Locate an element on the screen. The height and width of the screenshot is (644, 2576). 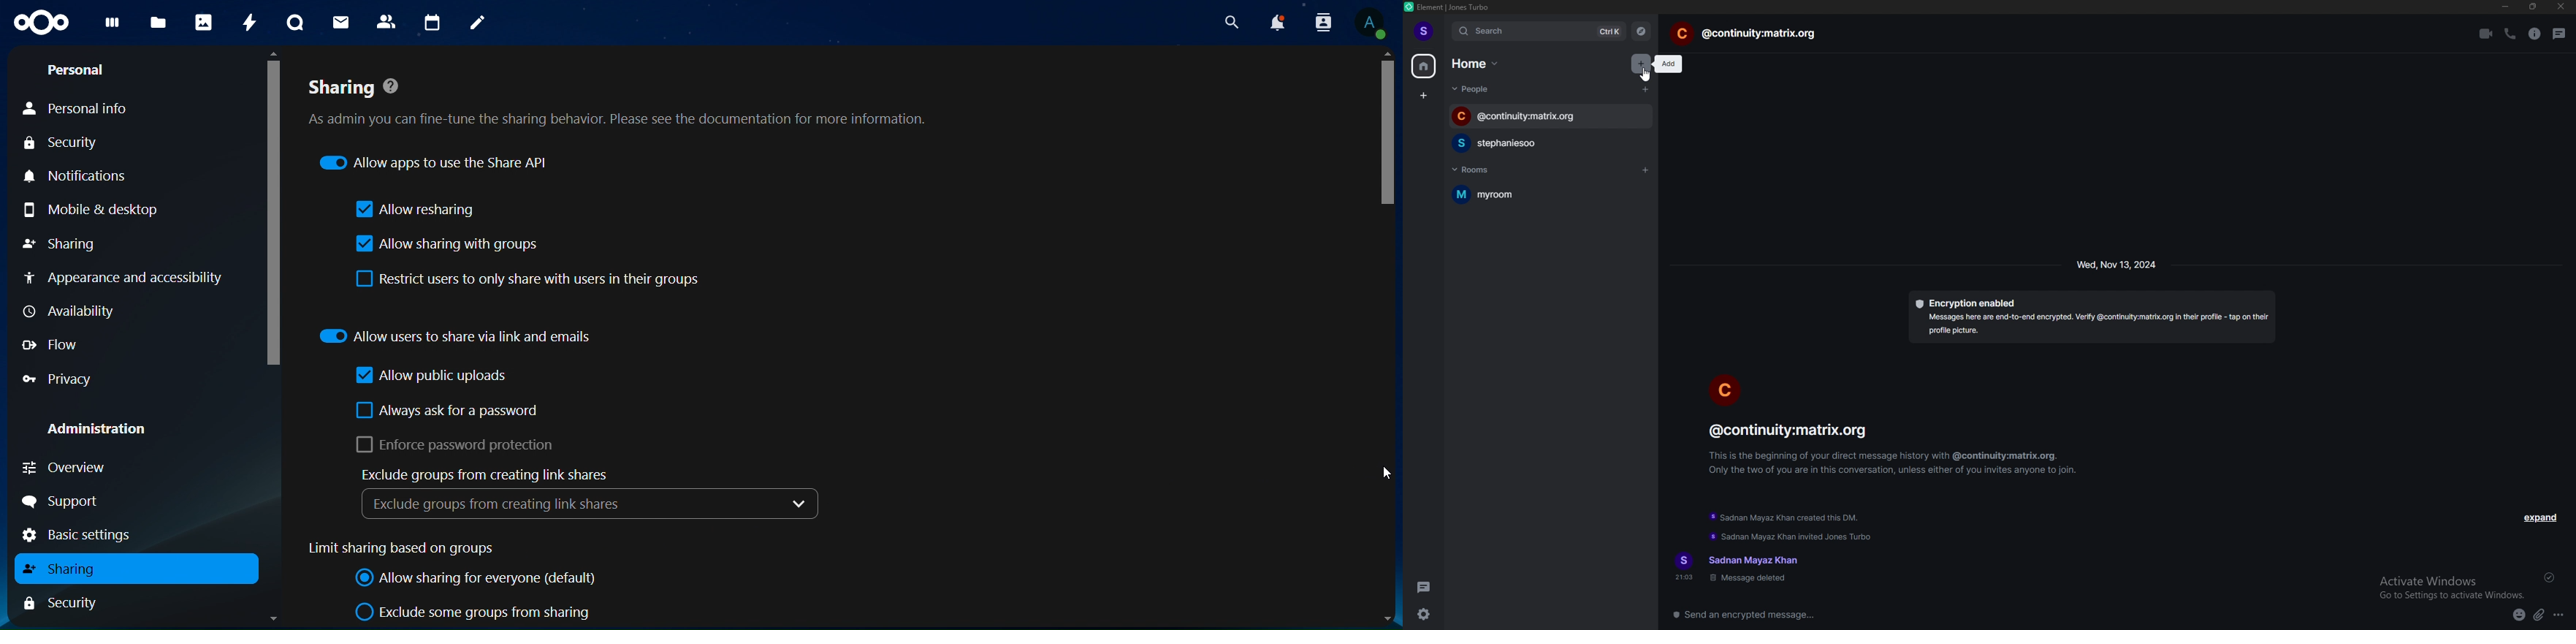
update is located at coordinates (1786, 519).